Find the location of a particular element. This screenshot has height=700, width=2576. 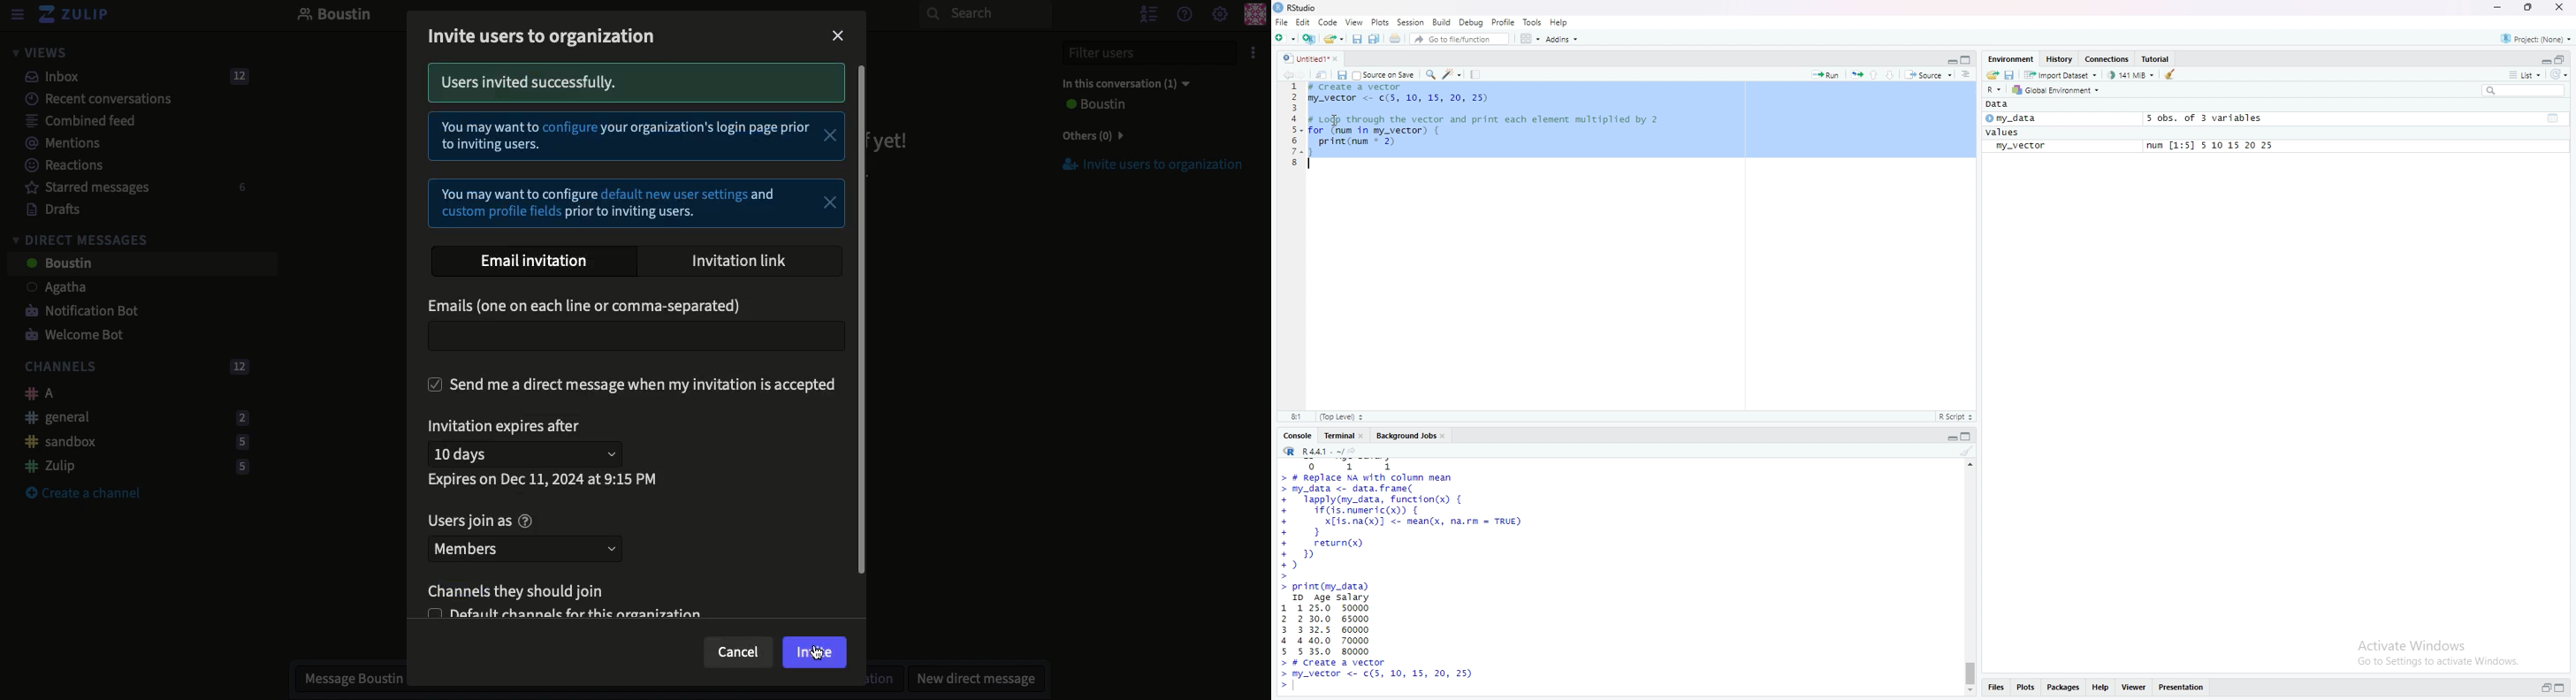

maximize is located at coordinates (2529, 7).